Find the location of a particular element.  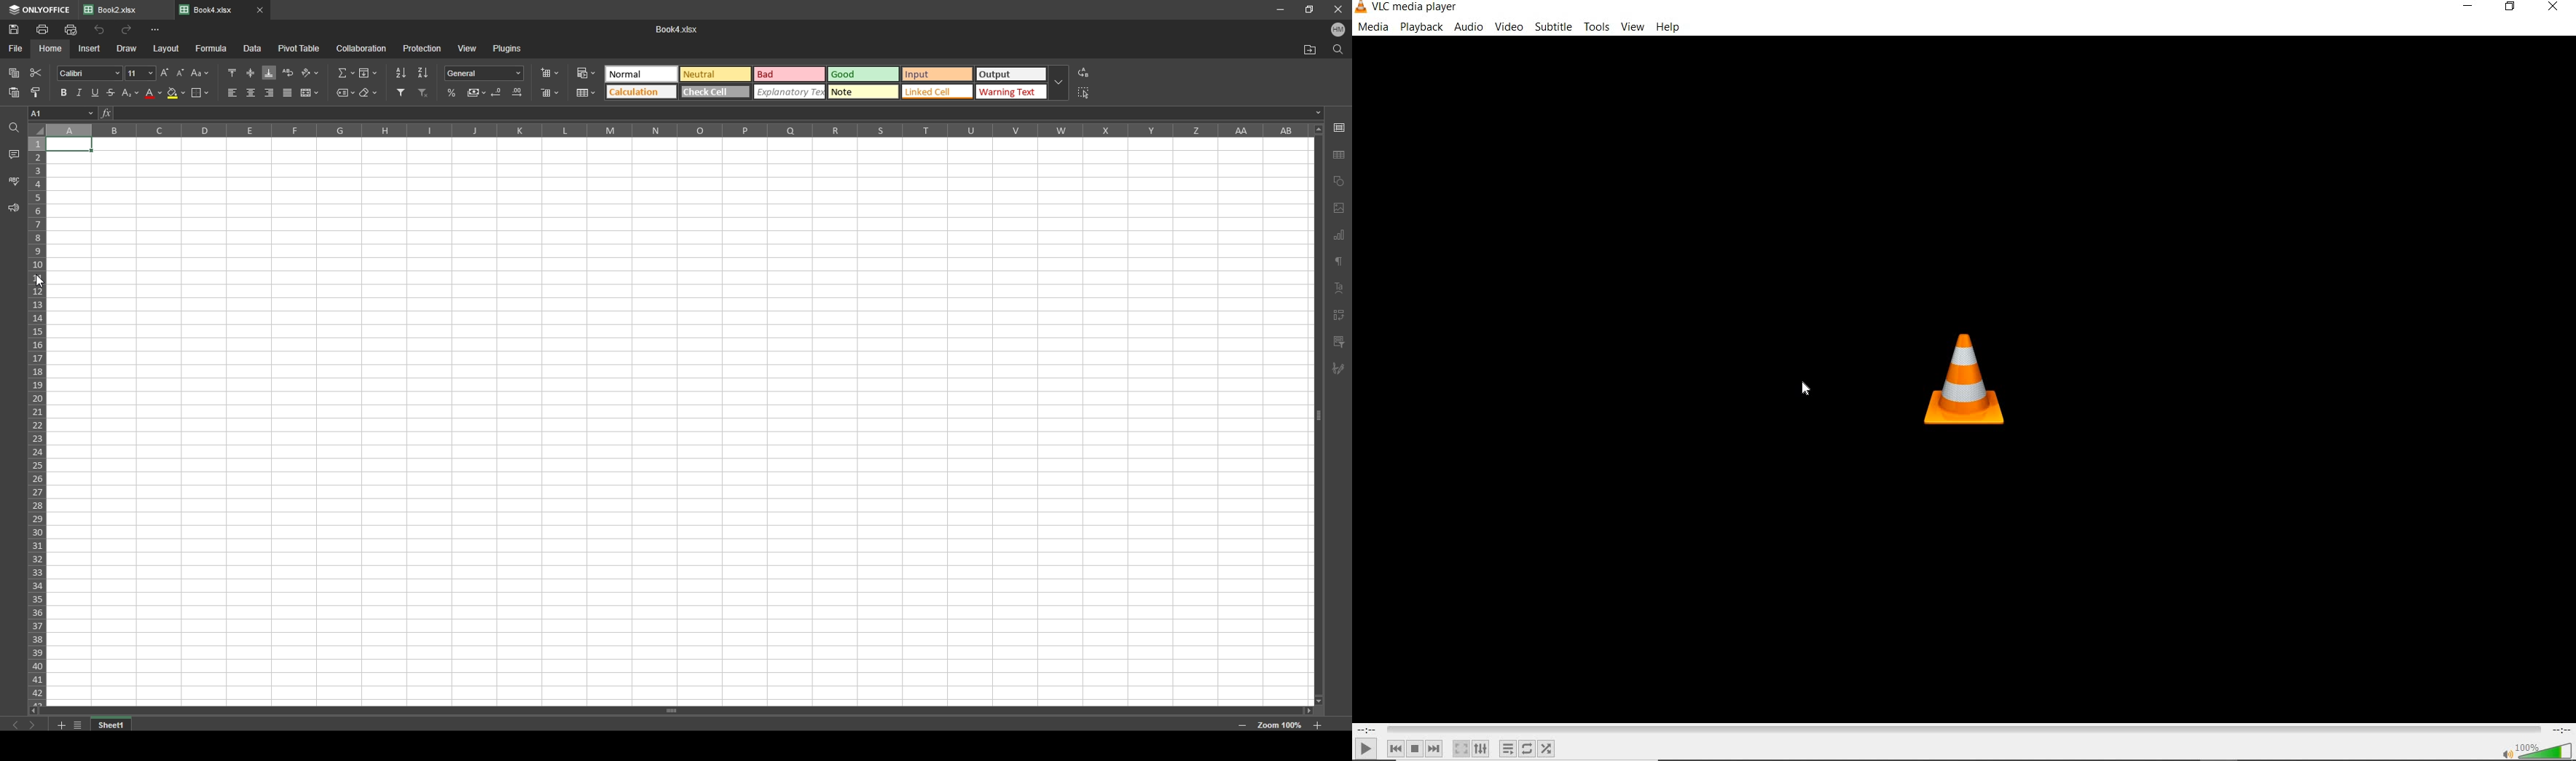

file is located at coordinates (18, 49).